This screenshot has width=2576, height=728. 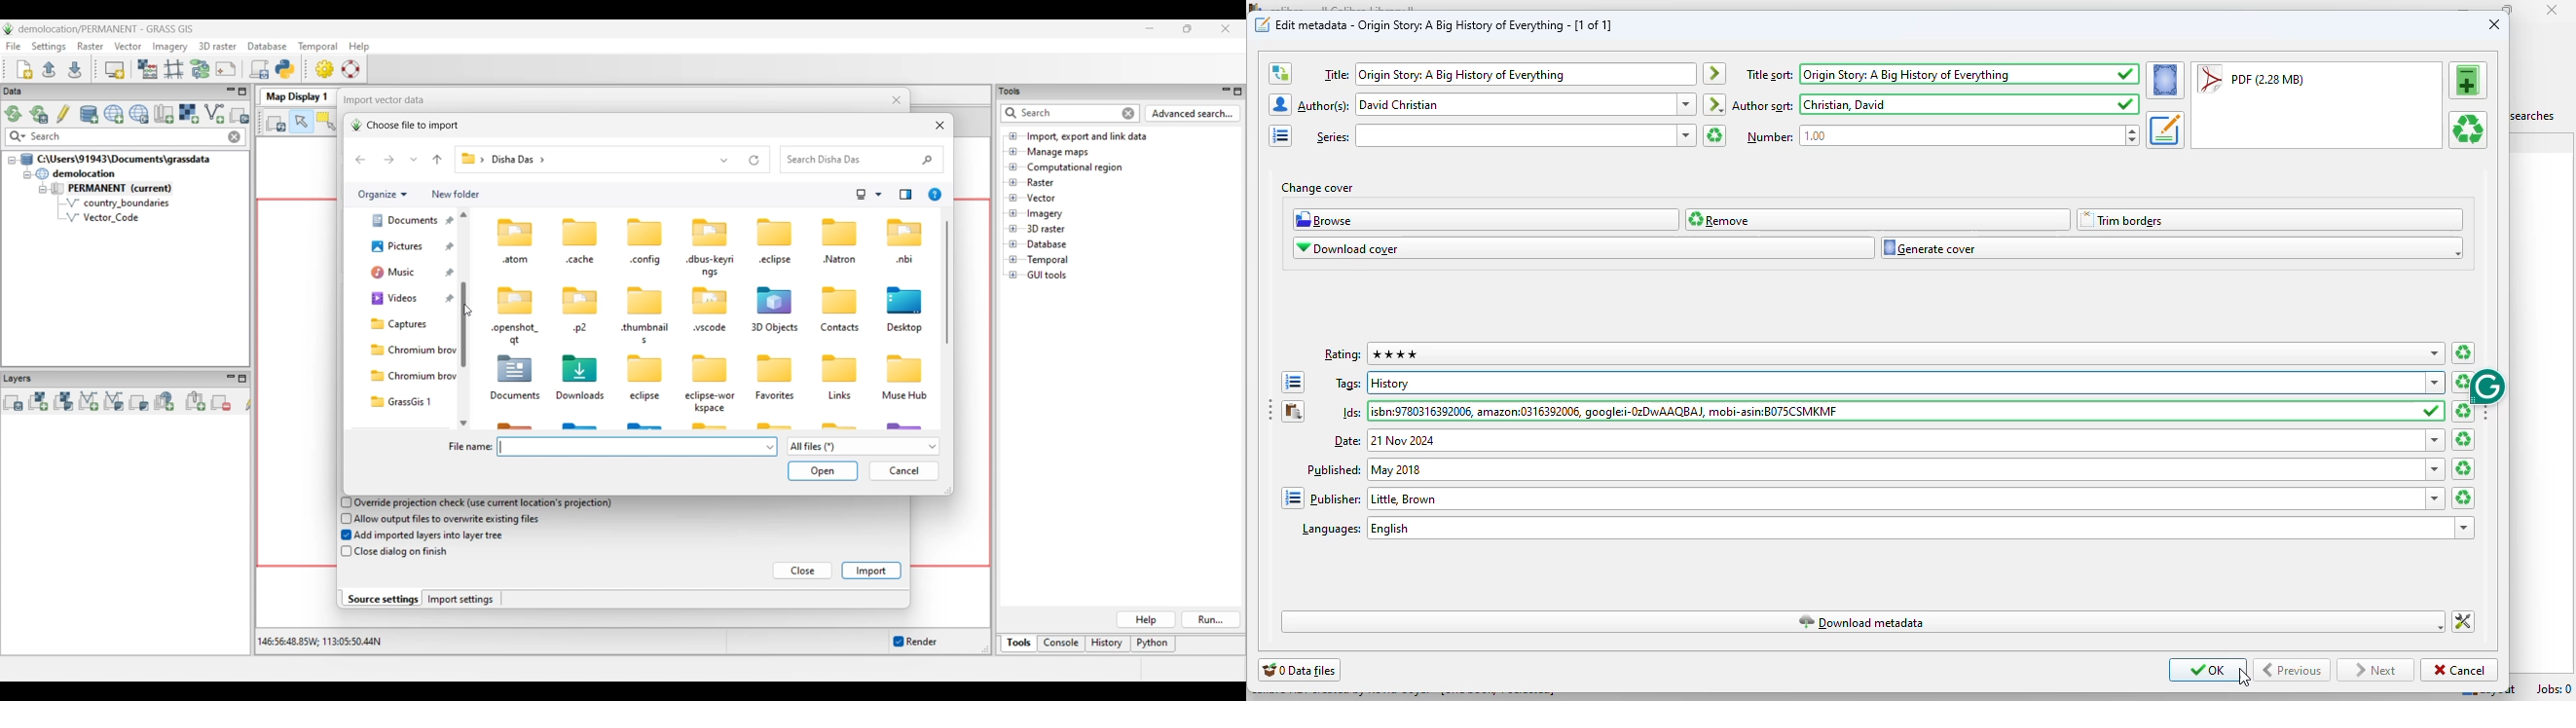 I want to click on toggle sidebar, so click(x=2486, y=409).